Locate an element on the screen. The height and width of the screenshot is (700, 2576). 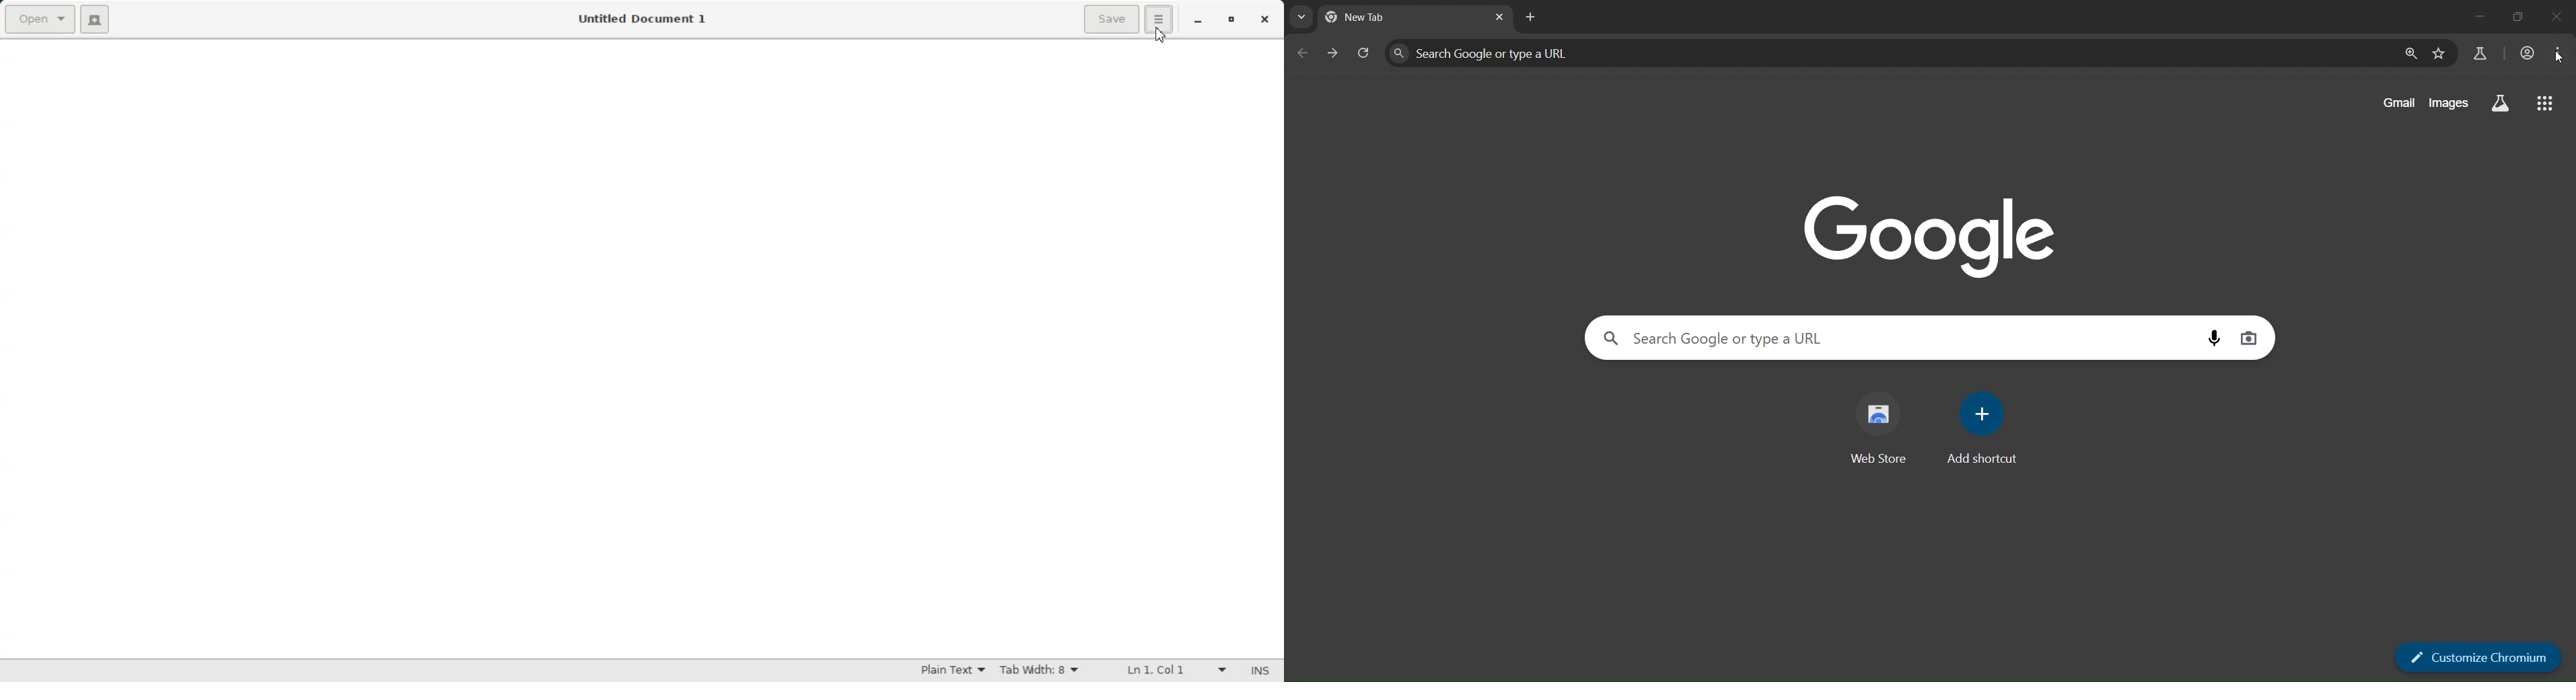
search panel is located at coordinates (1511, 53).